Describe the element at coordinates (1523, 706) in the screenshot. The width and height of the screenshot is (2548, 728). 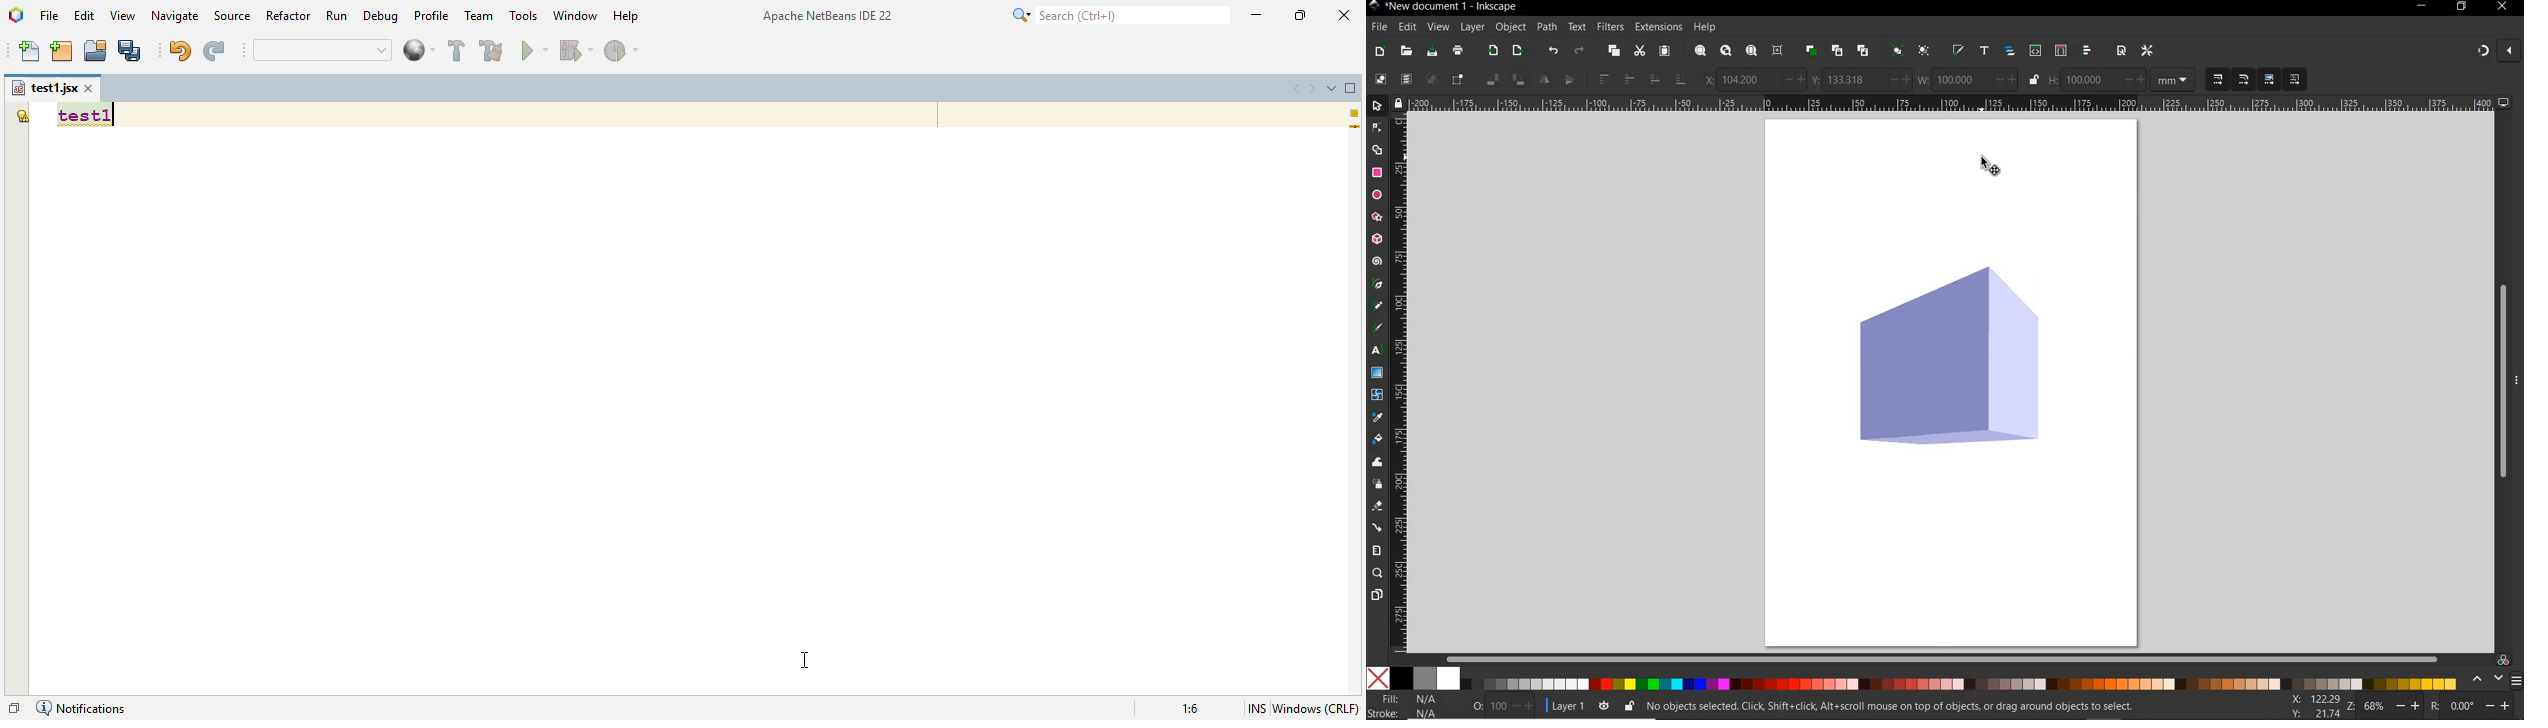
I see `increase/decrease` at that location.